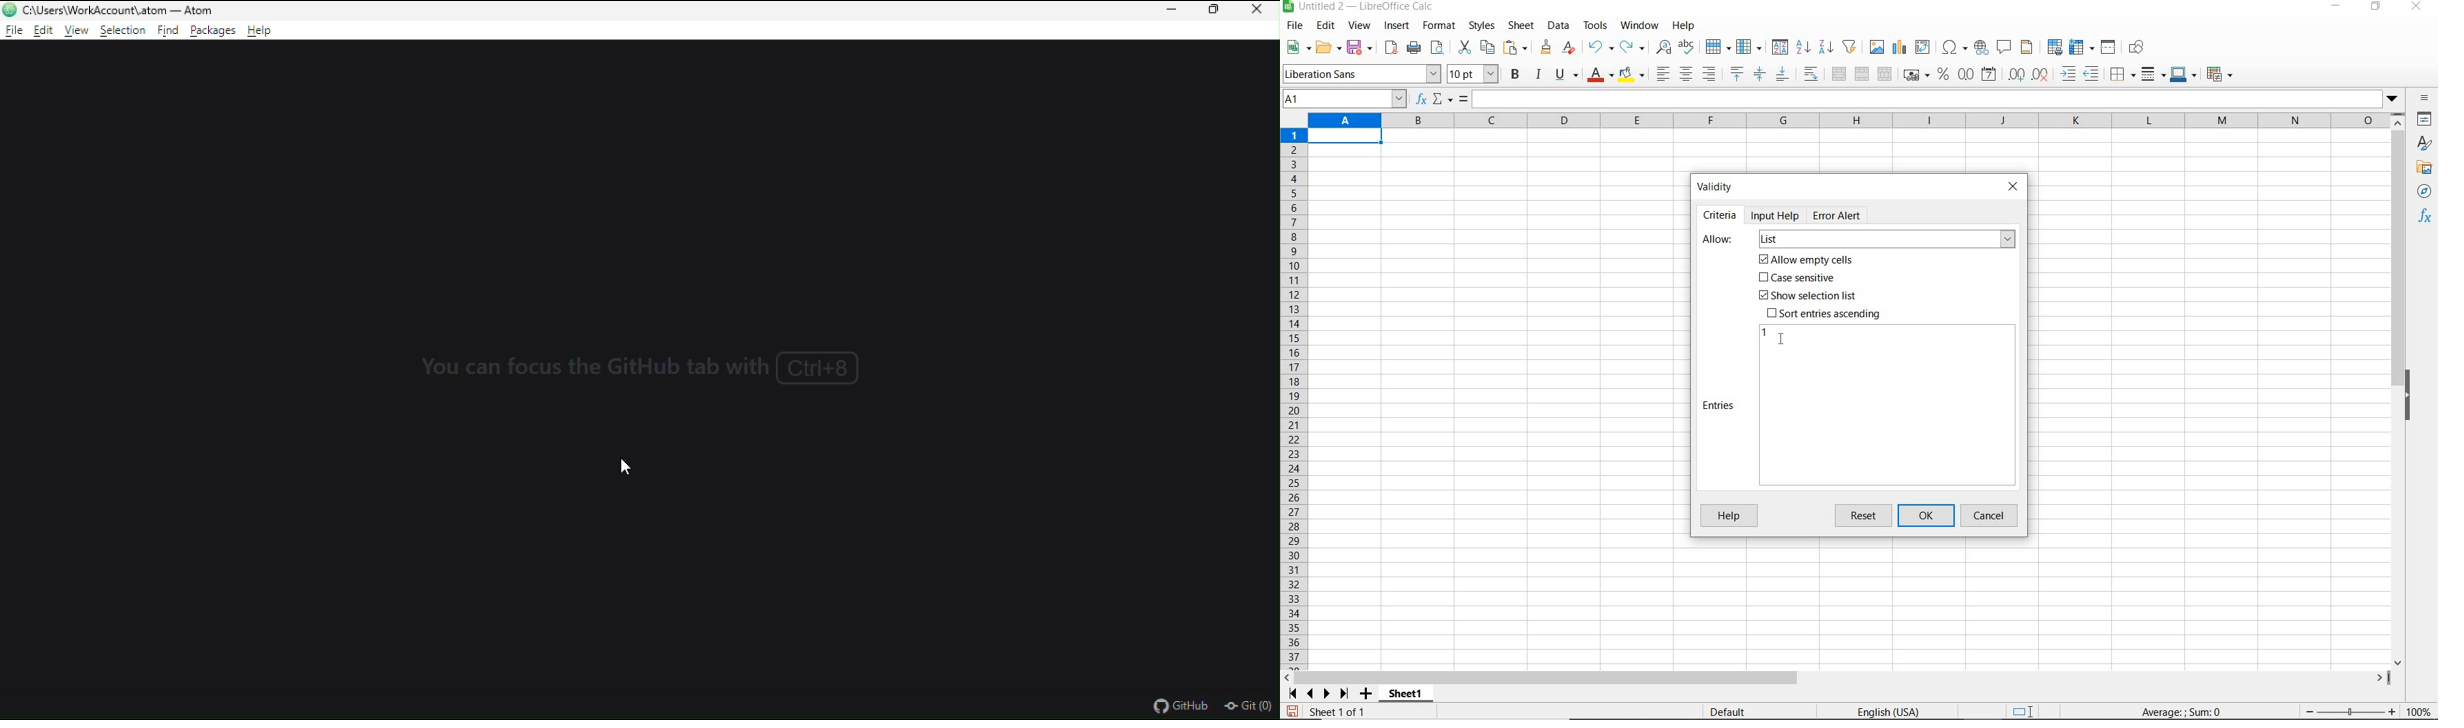 Image resolution: width=2464 pixels, height=728 pixels. I want to click on Help, so click(1728, 517).